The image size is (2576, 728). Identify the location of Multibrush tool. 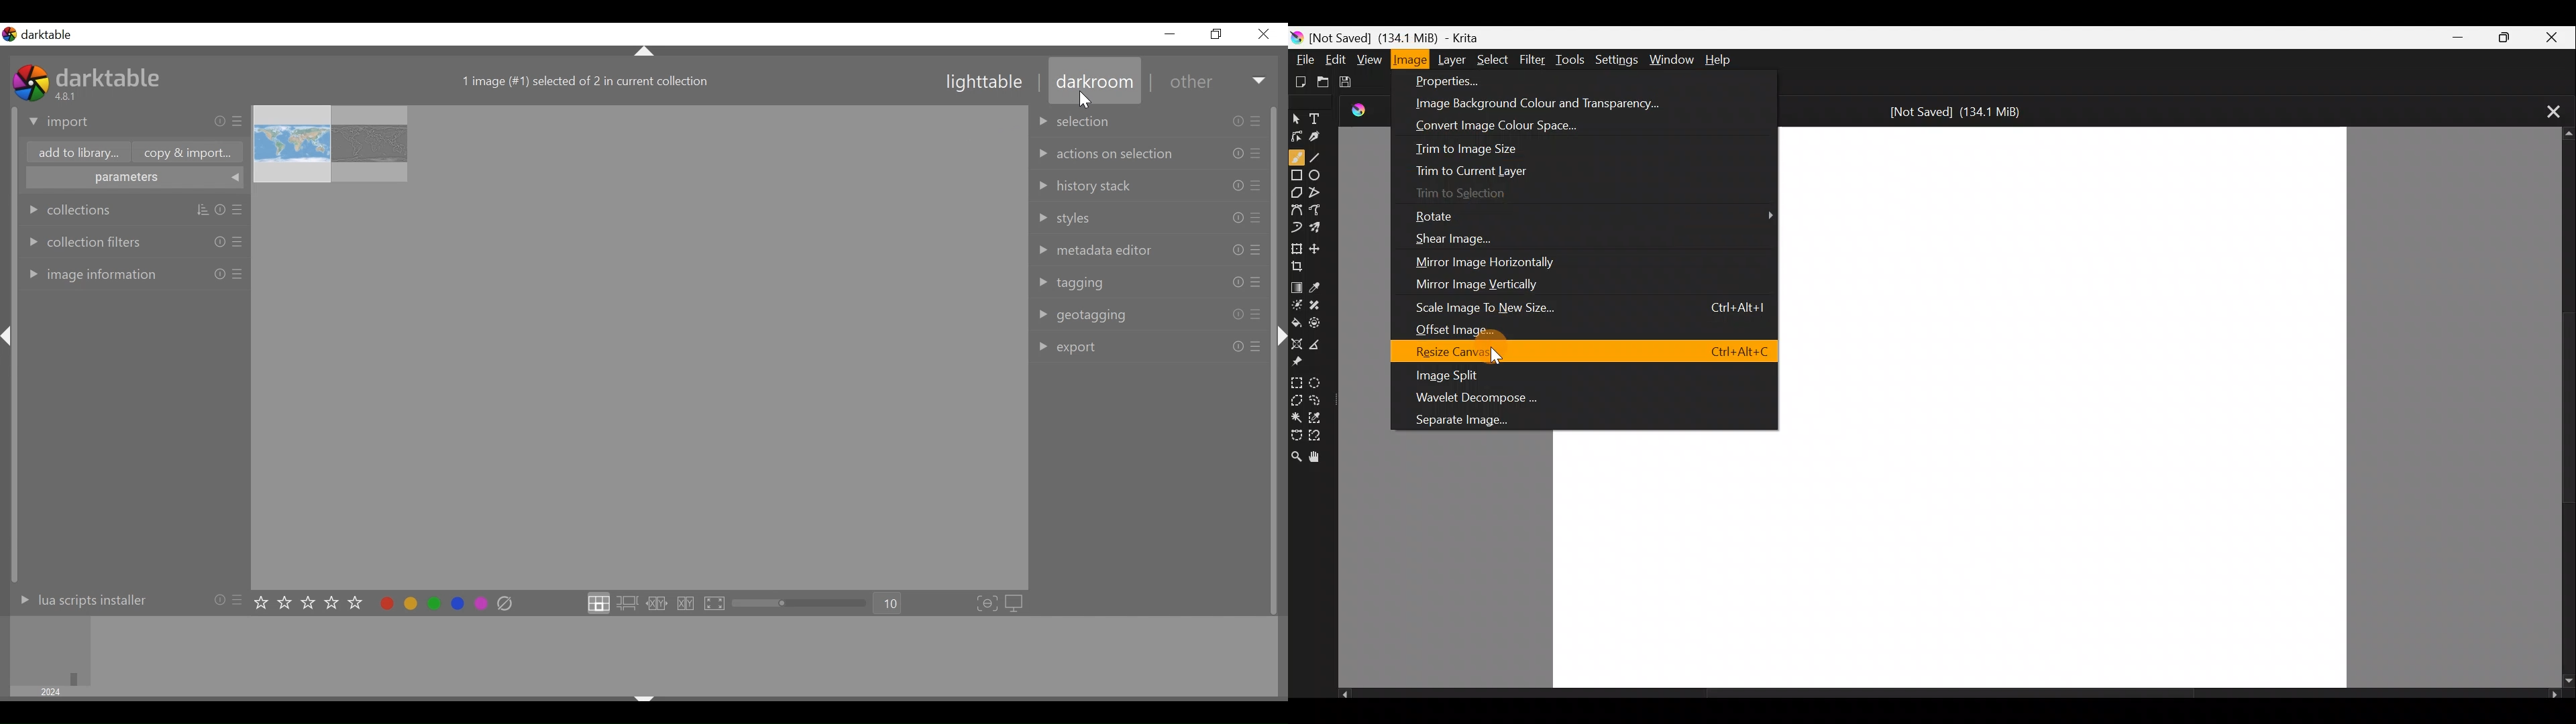
(1322, 230).